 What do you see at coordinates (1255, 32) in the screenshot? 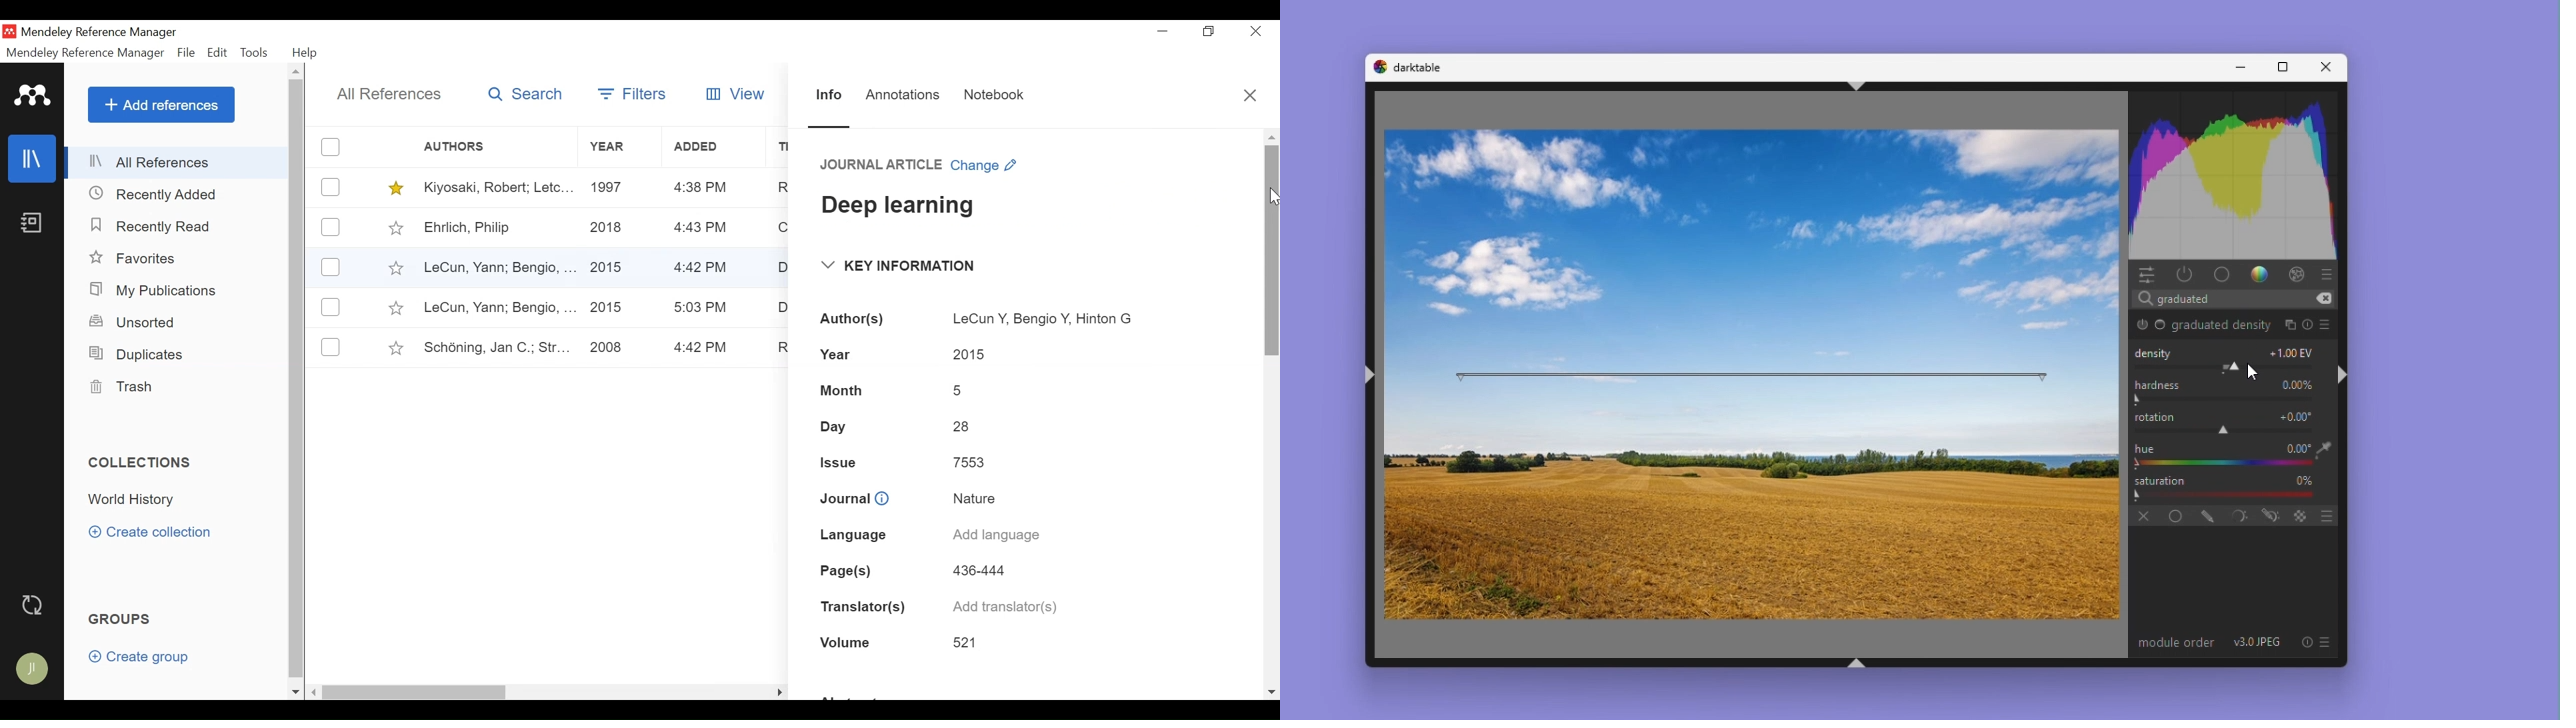
I see `Close` at bounding box center [1255, 32].